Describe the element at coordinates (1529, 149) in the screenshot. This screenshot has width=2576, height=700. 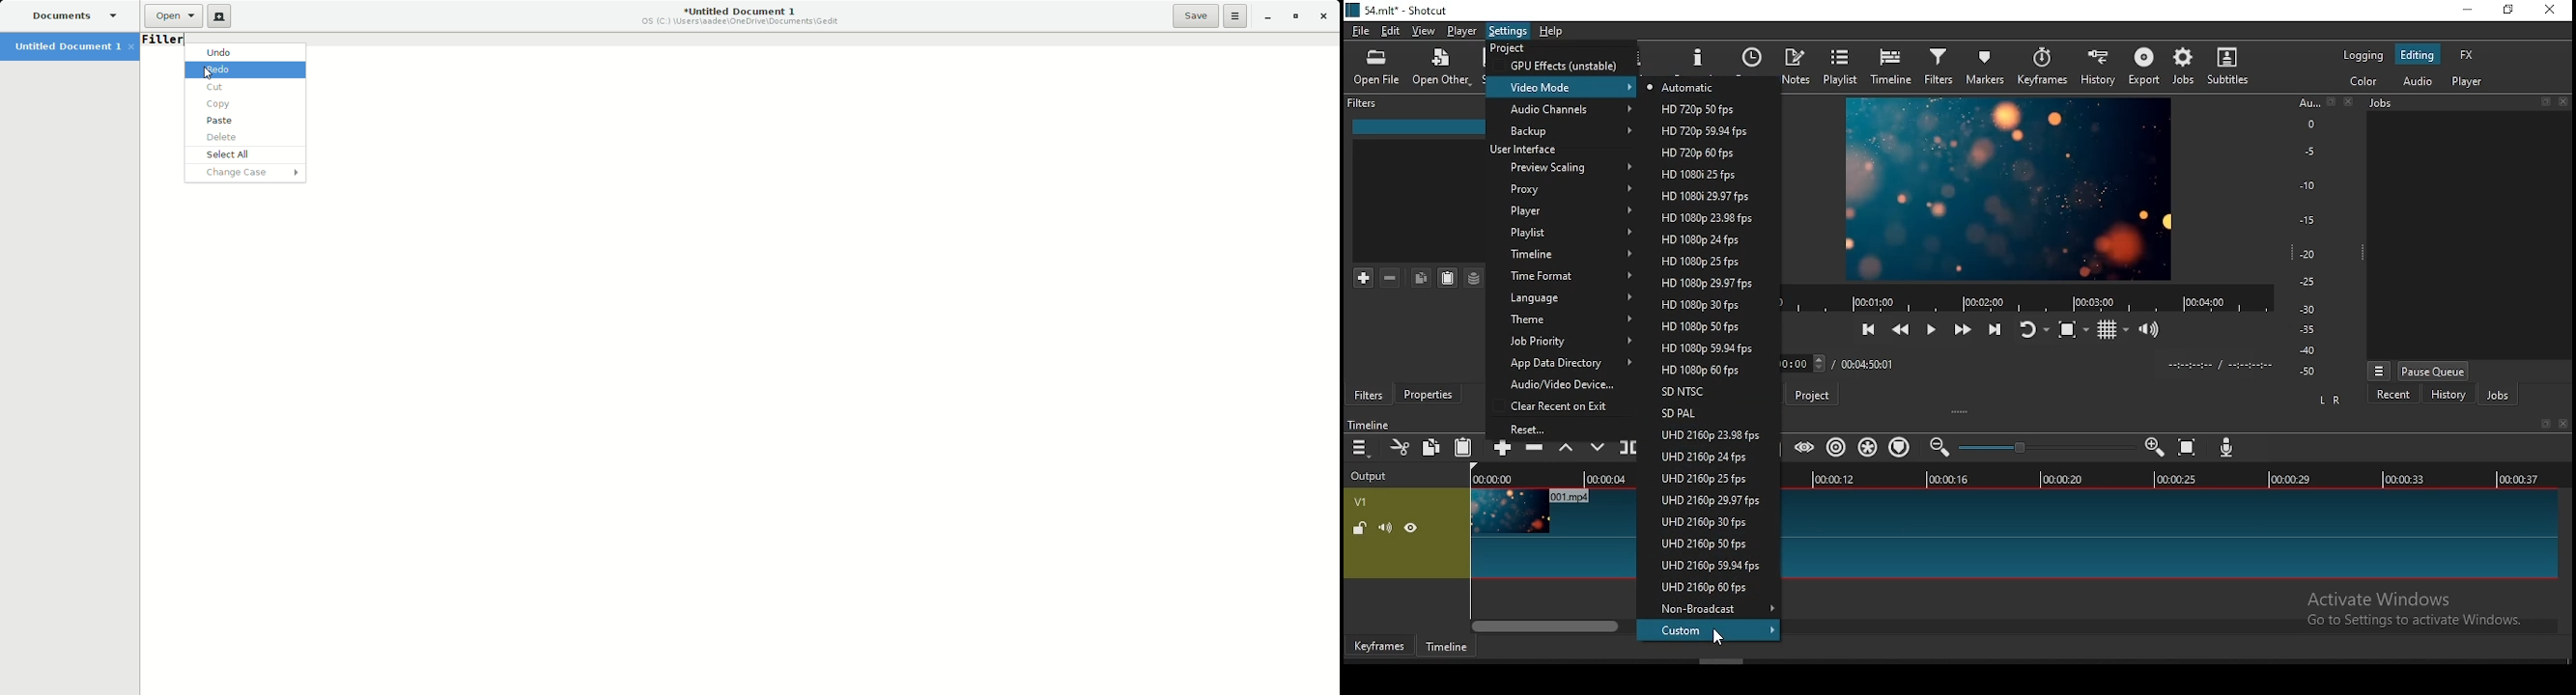
I see `user interface` at that location.